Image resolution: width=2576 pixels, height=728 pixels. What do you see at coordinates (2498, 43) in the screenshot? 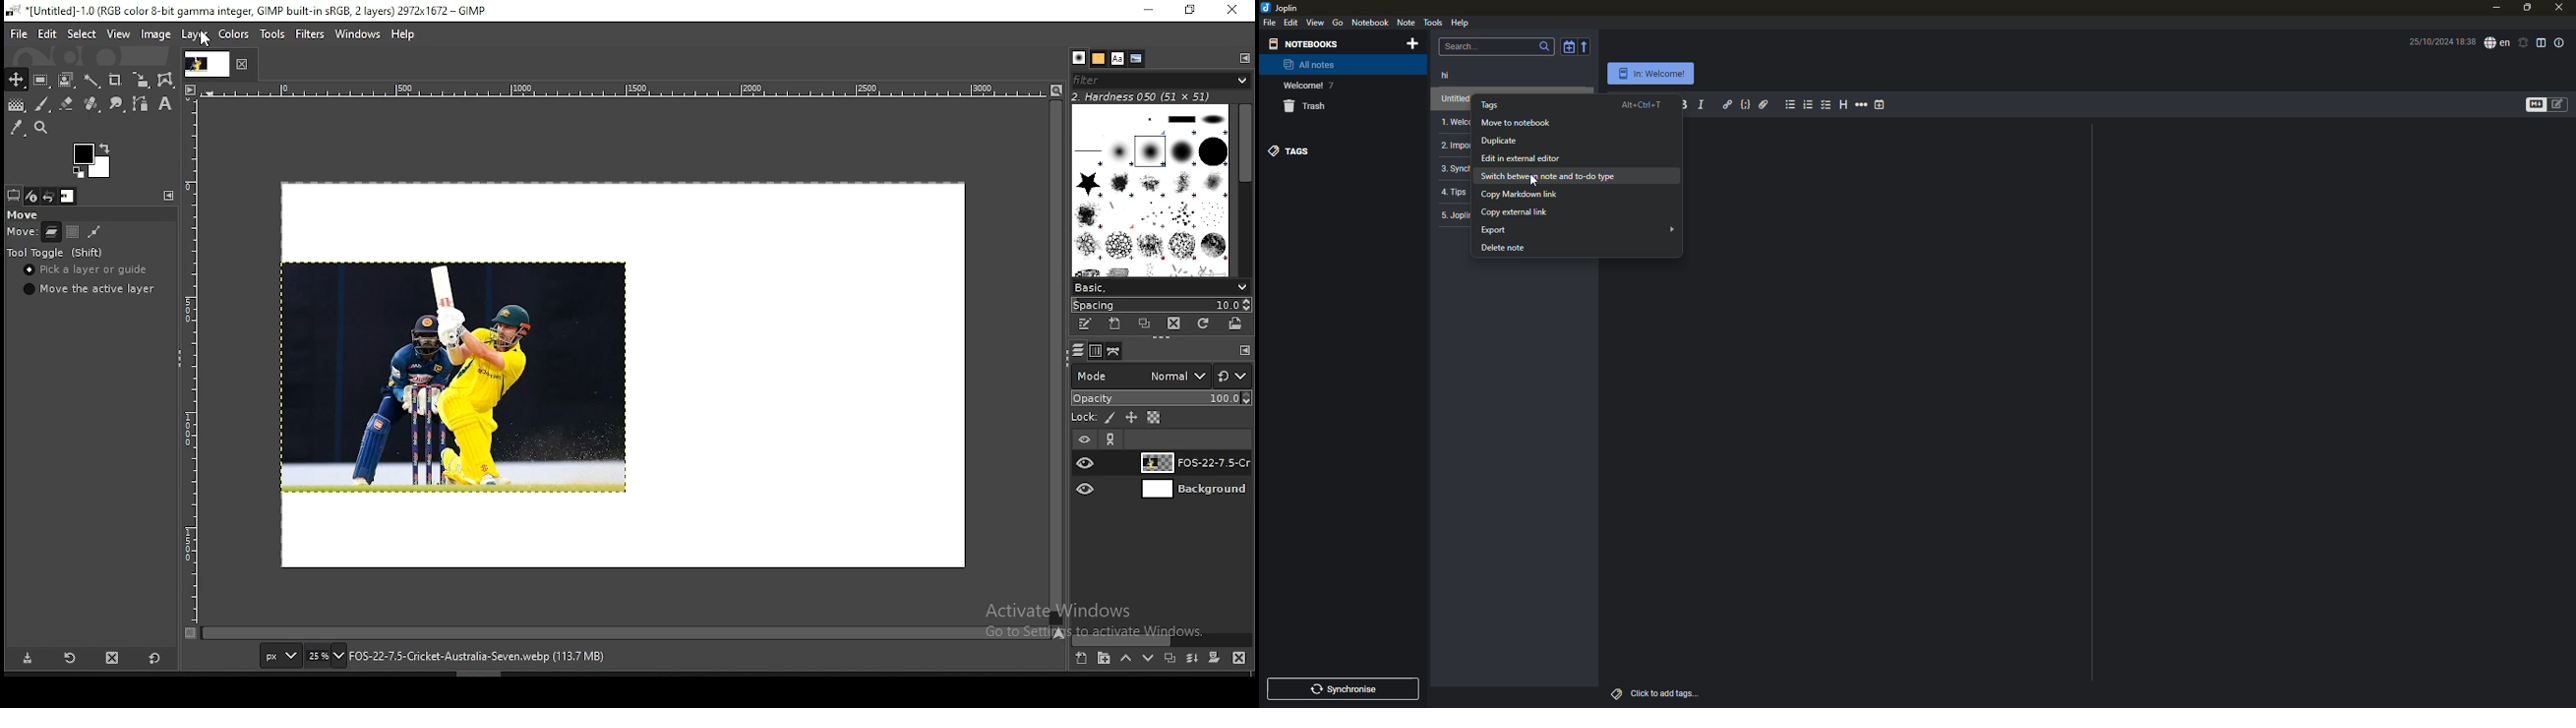
I see `spell checker` at bounding box center [2498, 43].